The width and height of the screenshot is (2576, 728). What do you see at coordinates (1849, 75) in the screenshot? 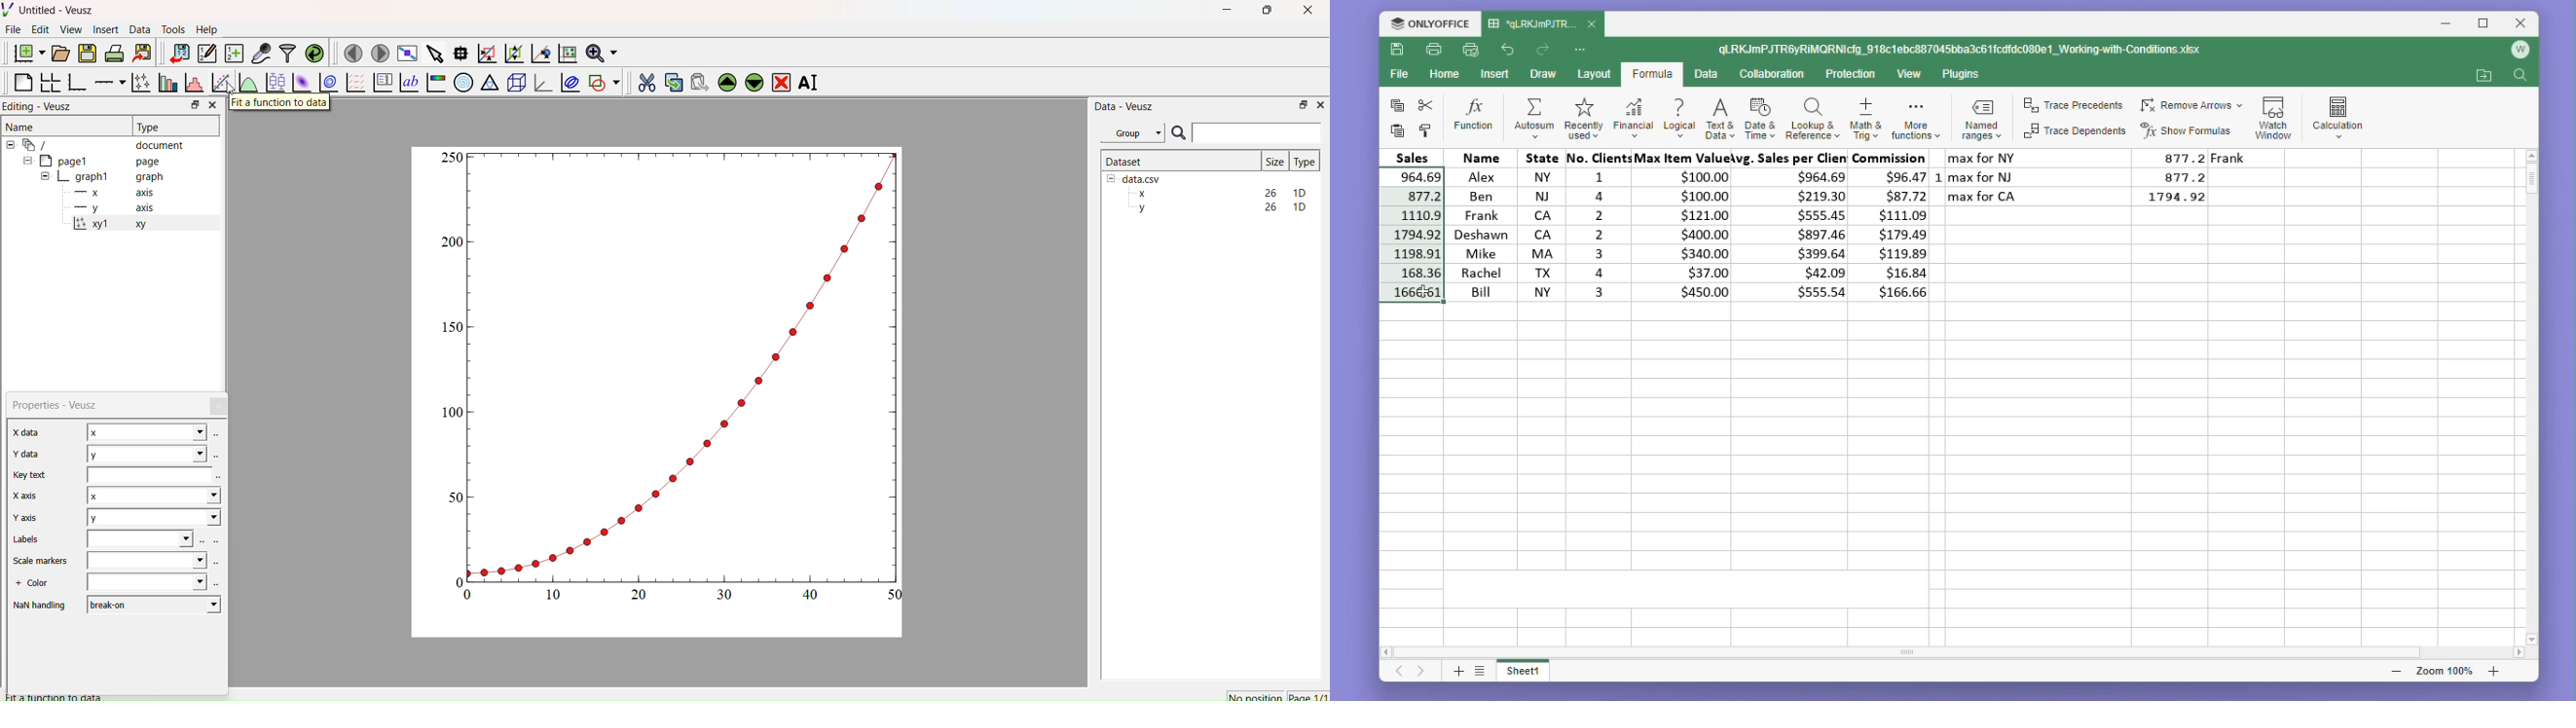
I see `Protection` at bounding box center [1849, 75].